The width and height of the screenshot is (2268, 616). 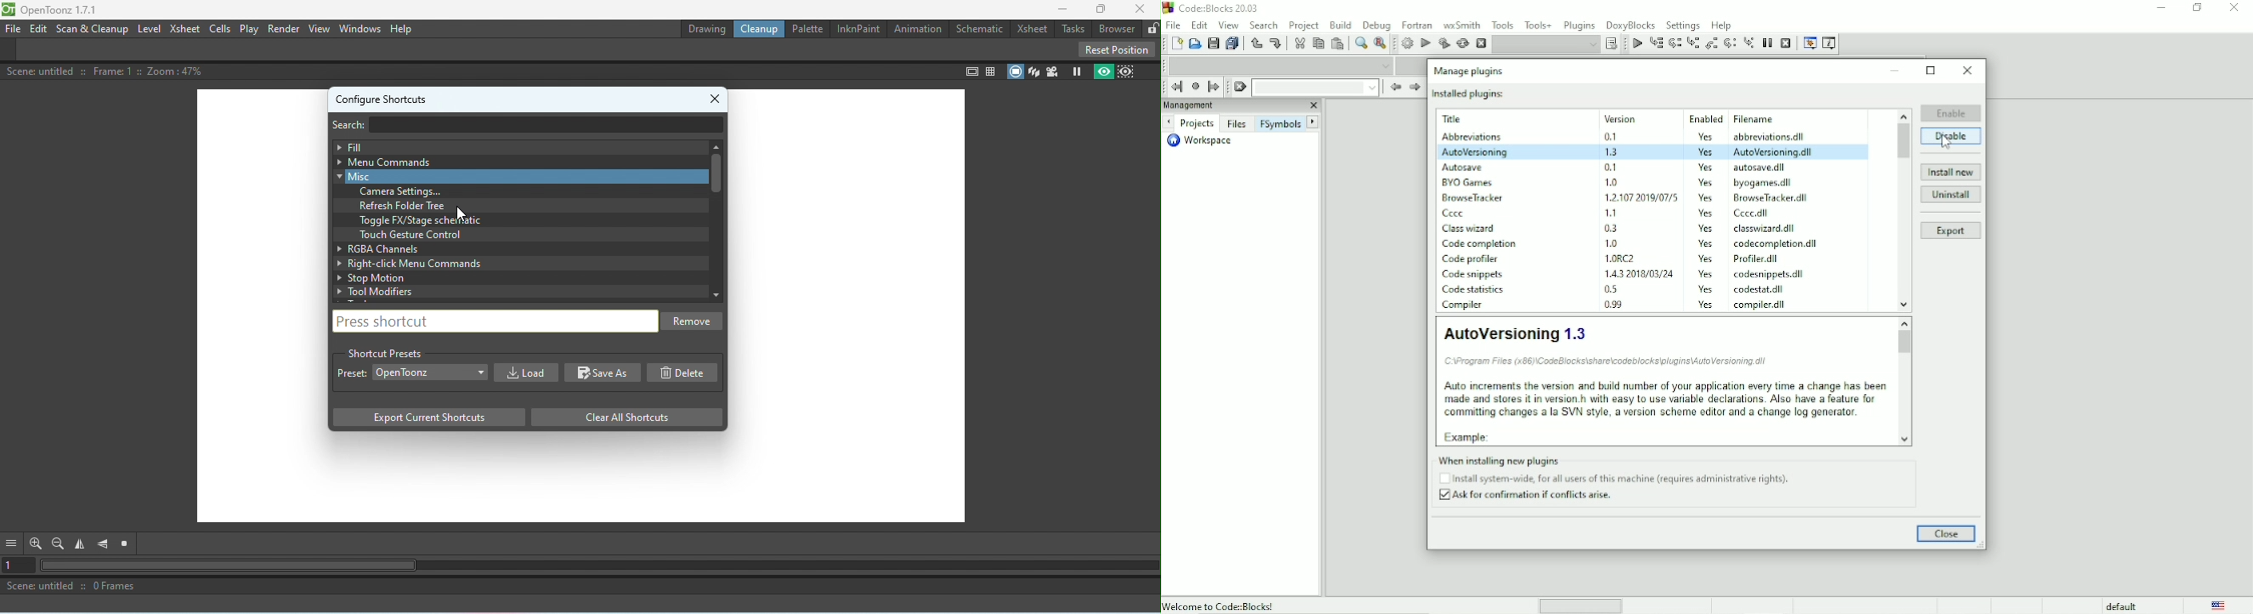 What do you see at coordinates (1214, 10) in the screenshot?
I see `Title` at bounding box center [1214, 10].